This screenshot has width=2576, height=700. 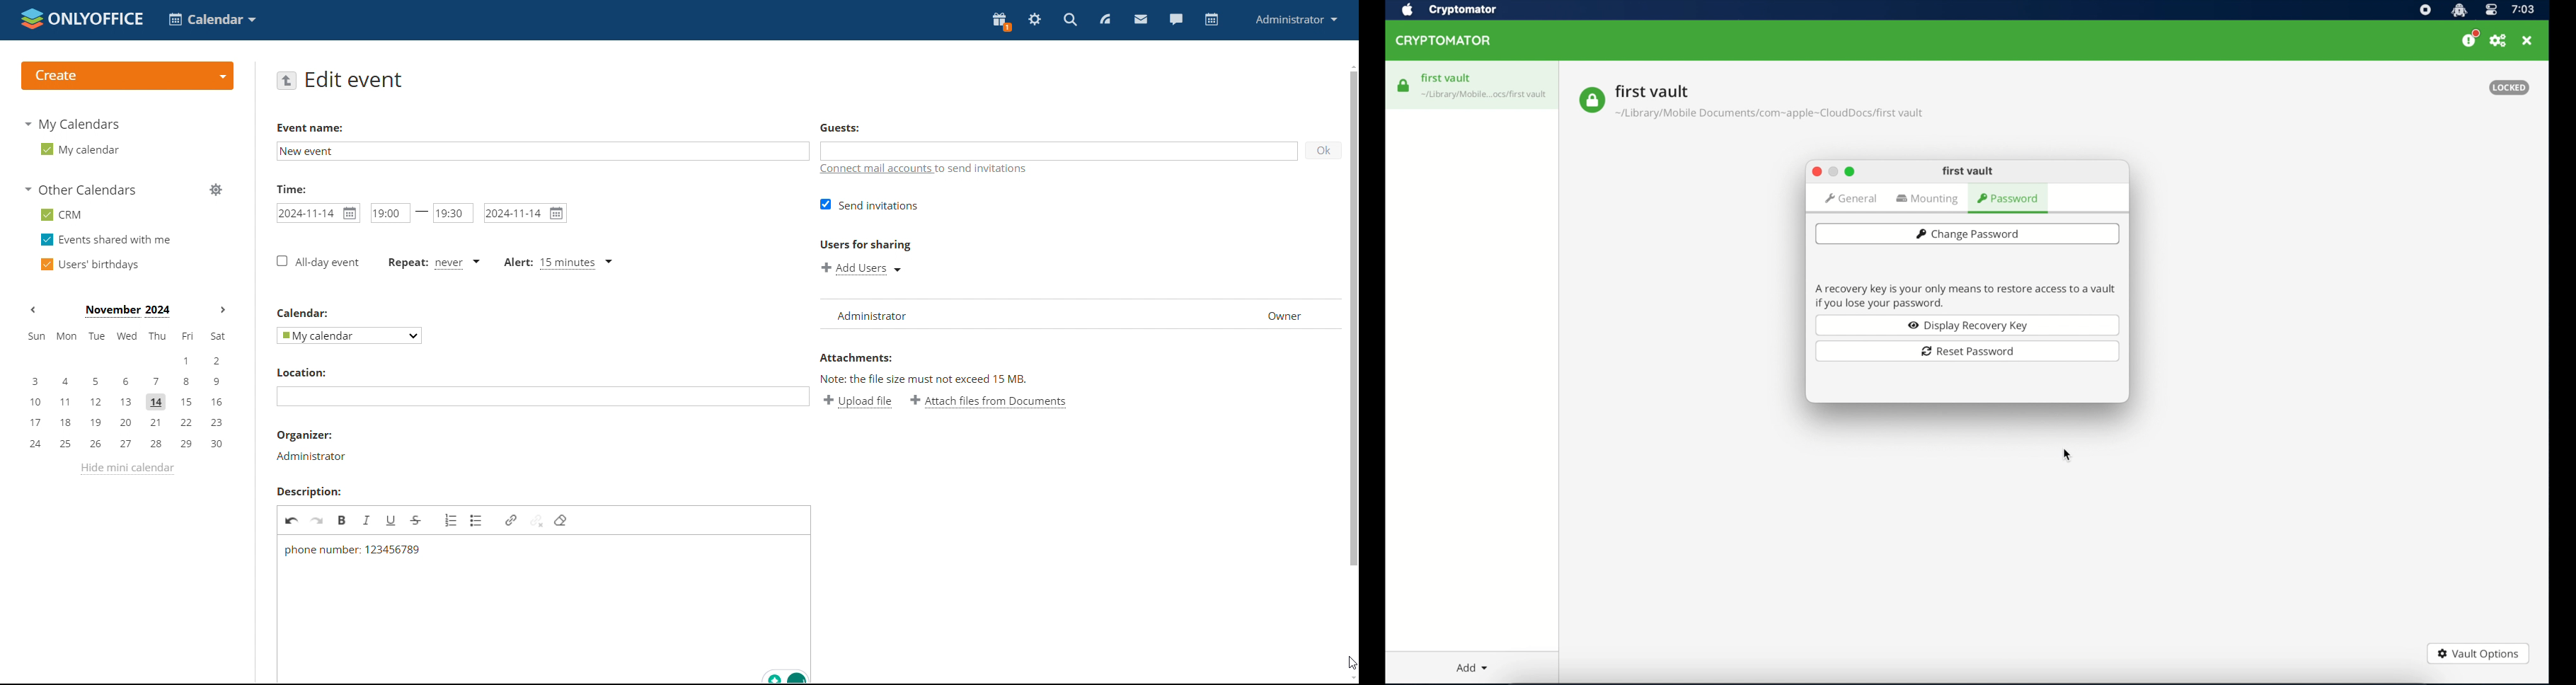 I want to click on please consider donating, so click(x=2471, y=39).